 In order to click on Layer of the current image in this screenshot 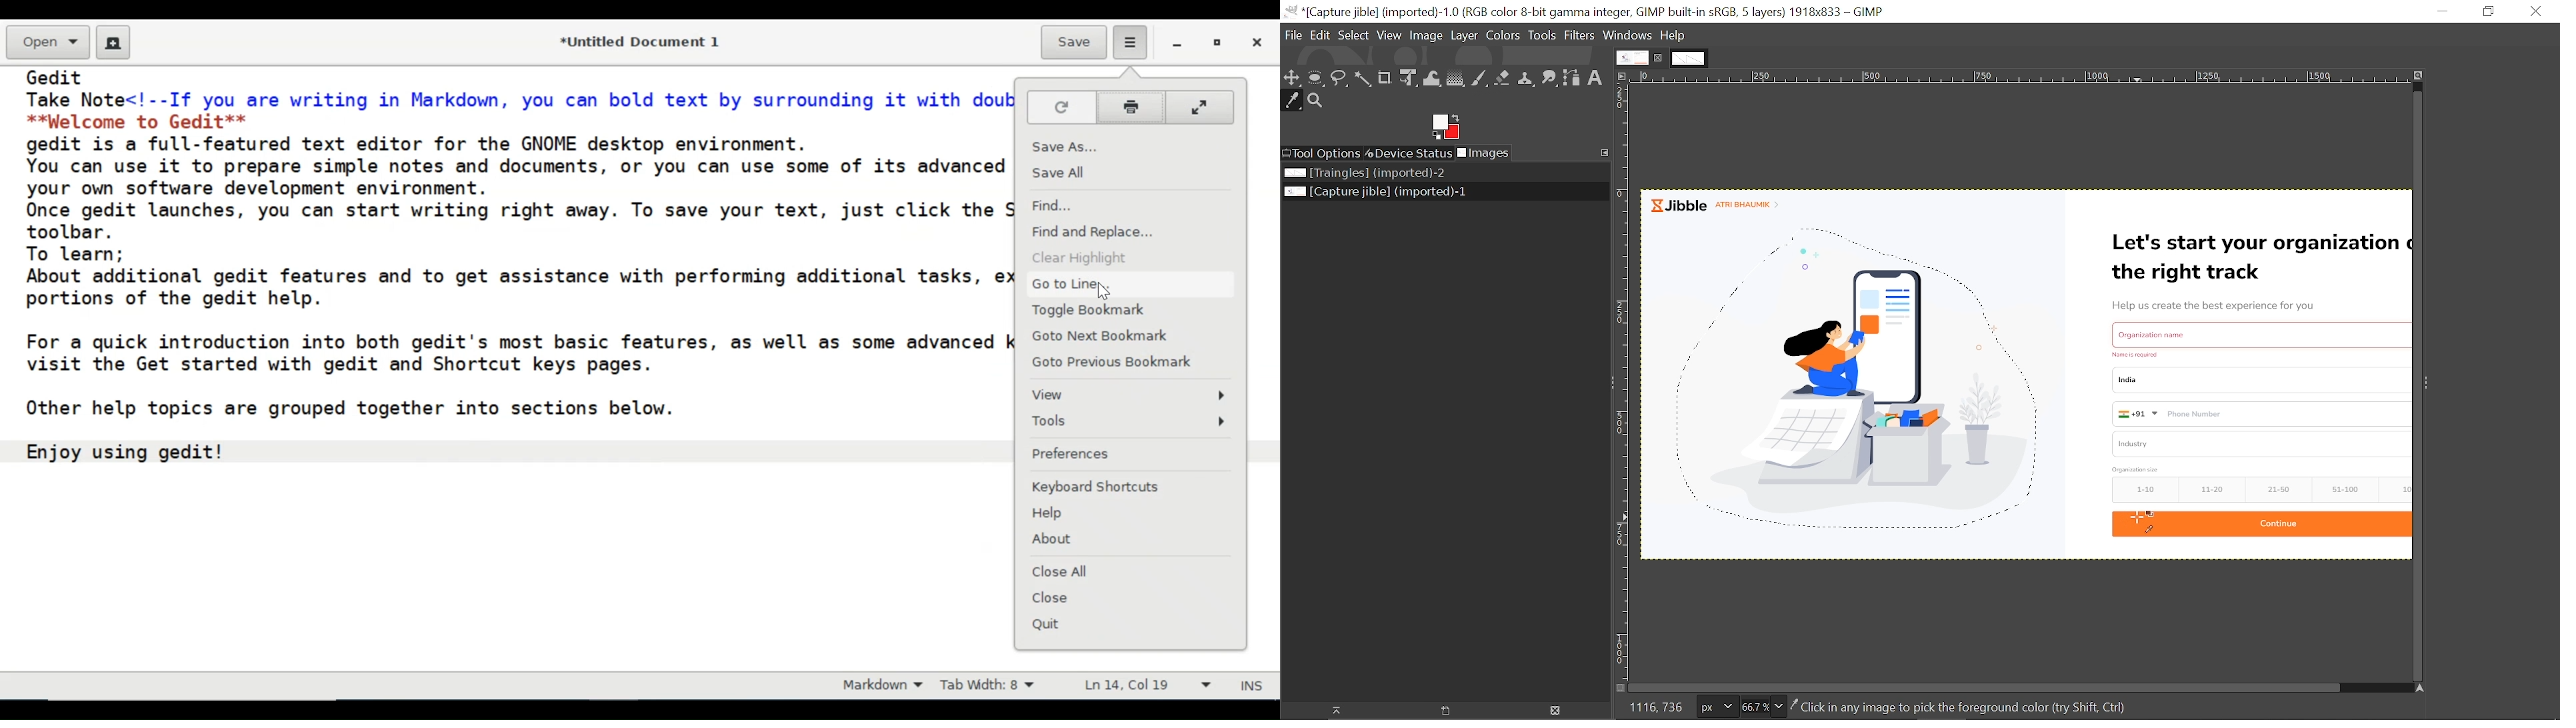, I will do `click(1964, 708)`.